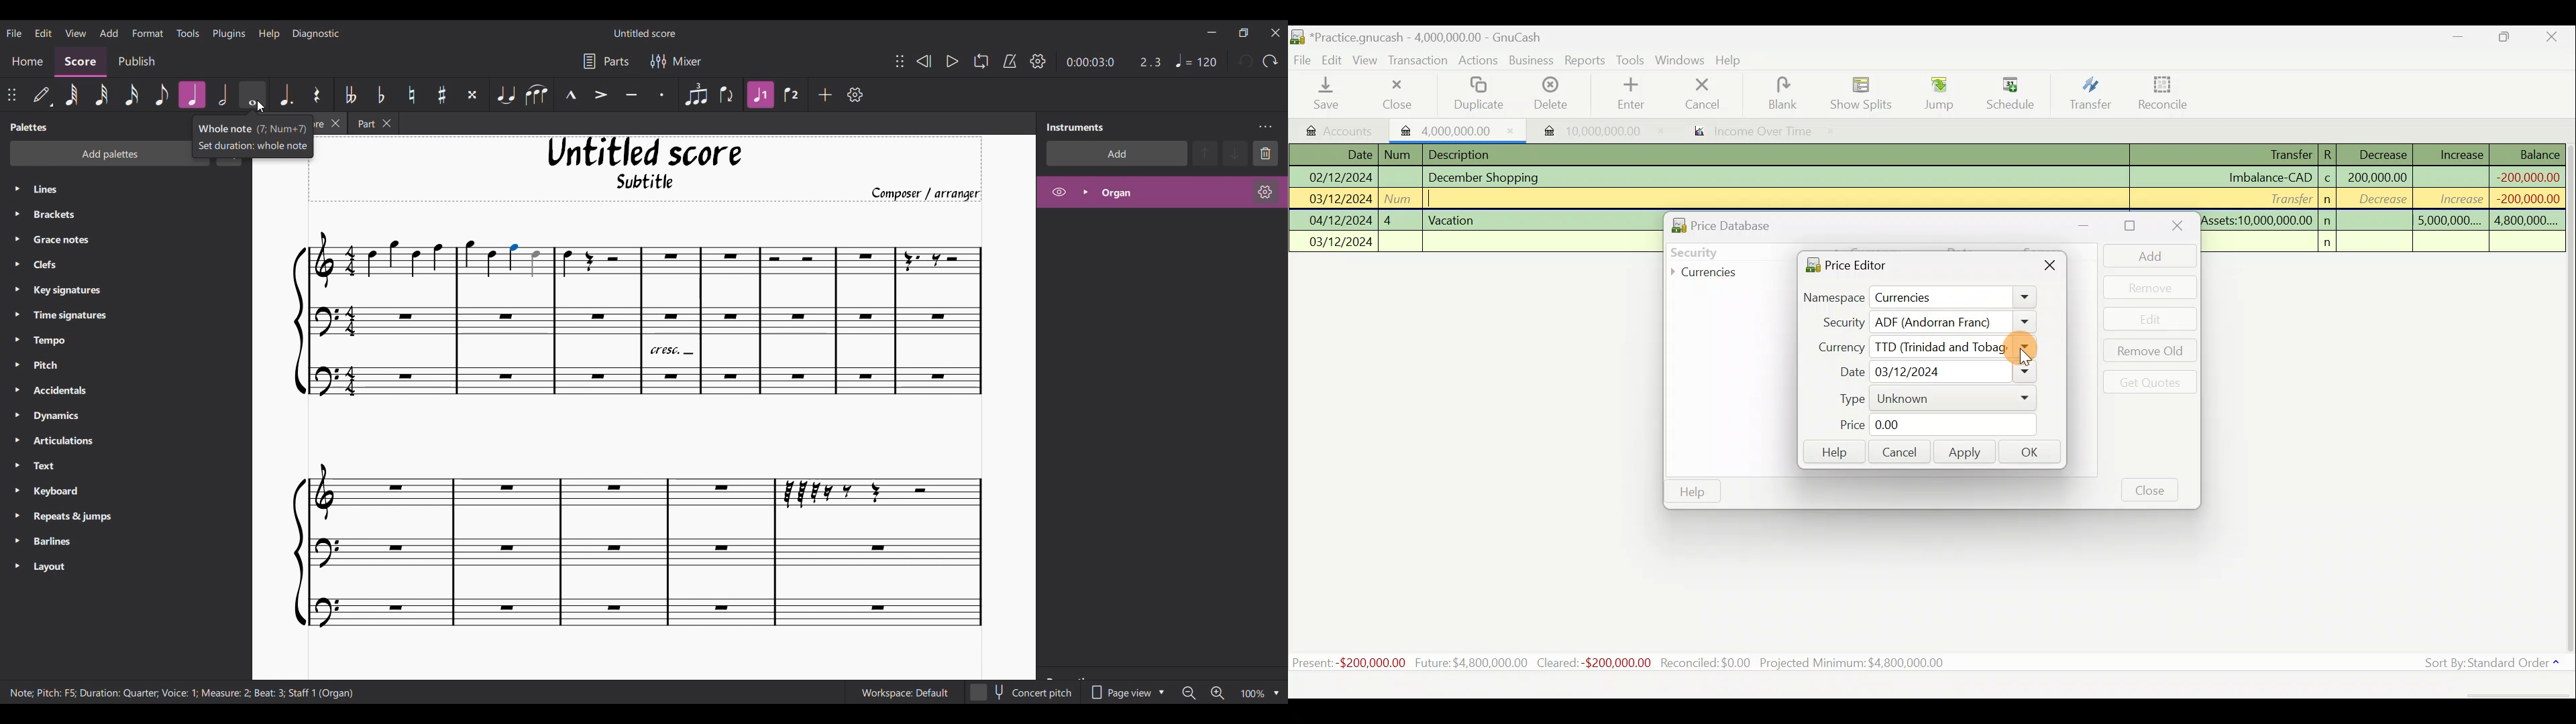 This screenshot has width=2576, height=728. I want to click on Edit menu, so click(43, 32).